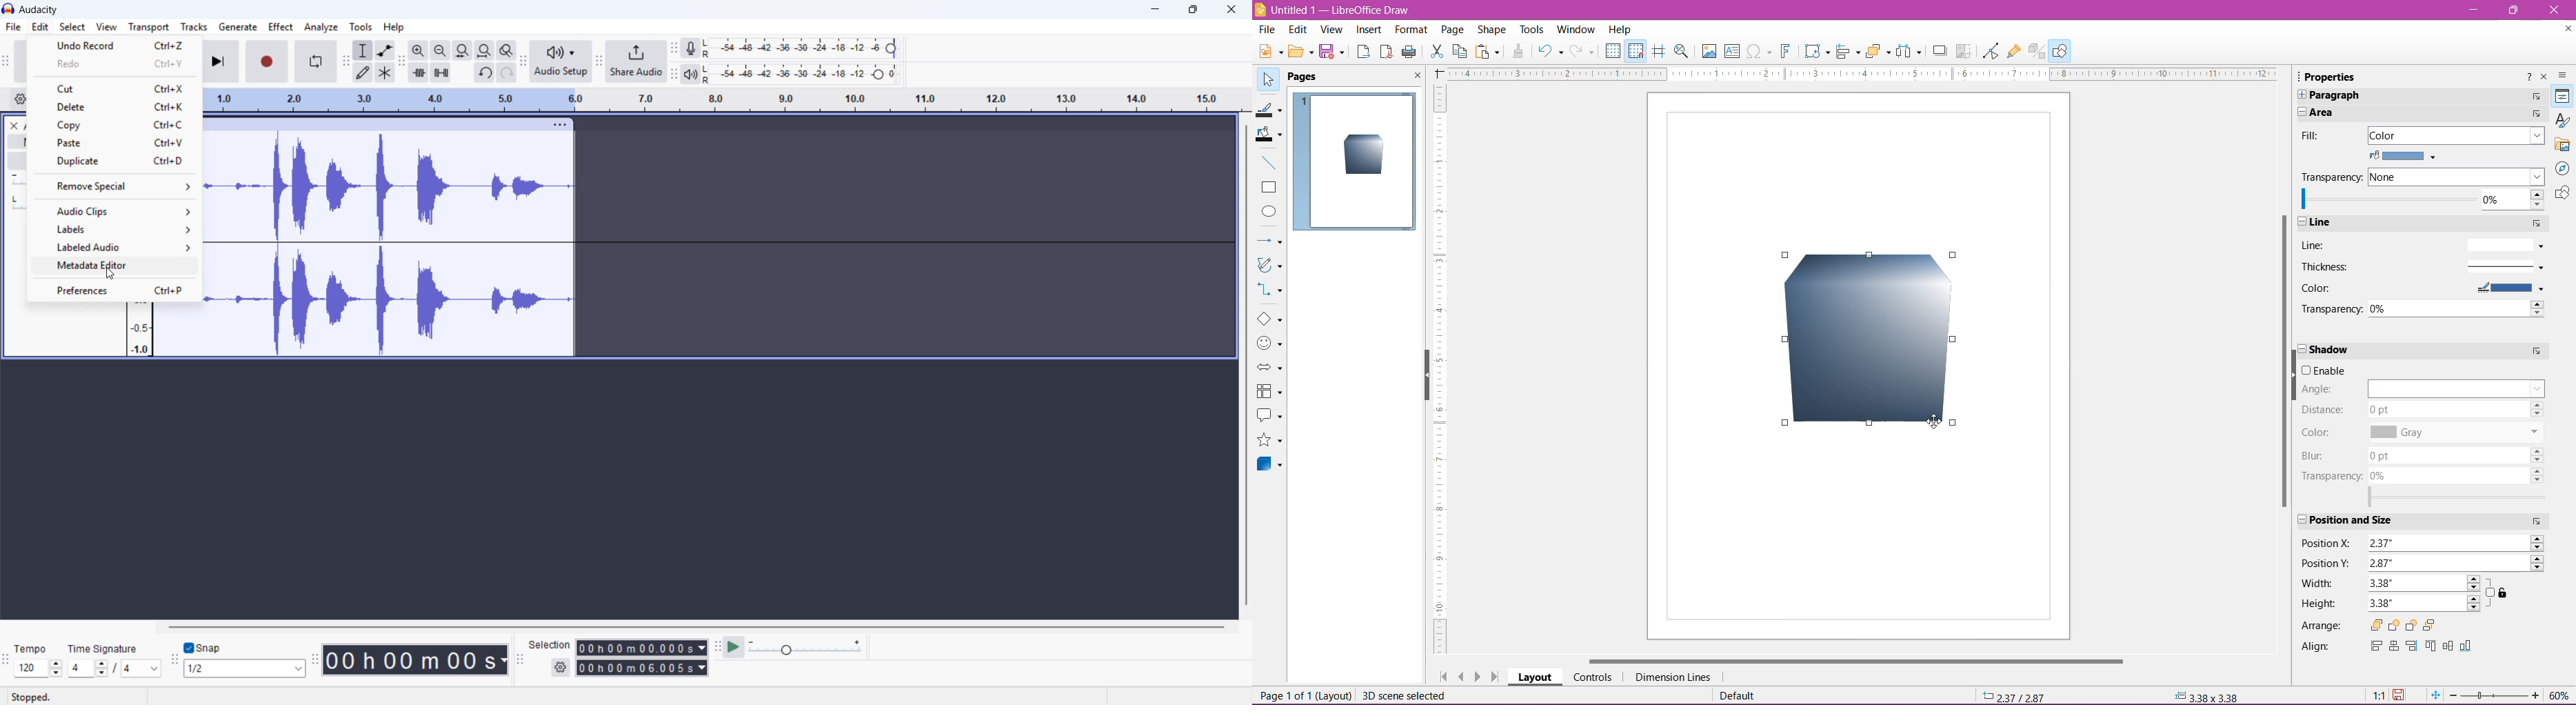 This screenshot has height=728, width=2576. What do you see at coordinates (1269, 50) in the screenshot?
I see `New` at bounding box center [1269, 50].